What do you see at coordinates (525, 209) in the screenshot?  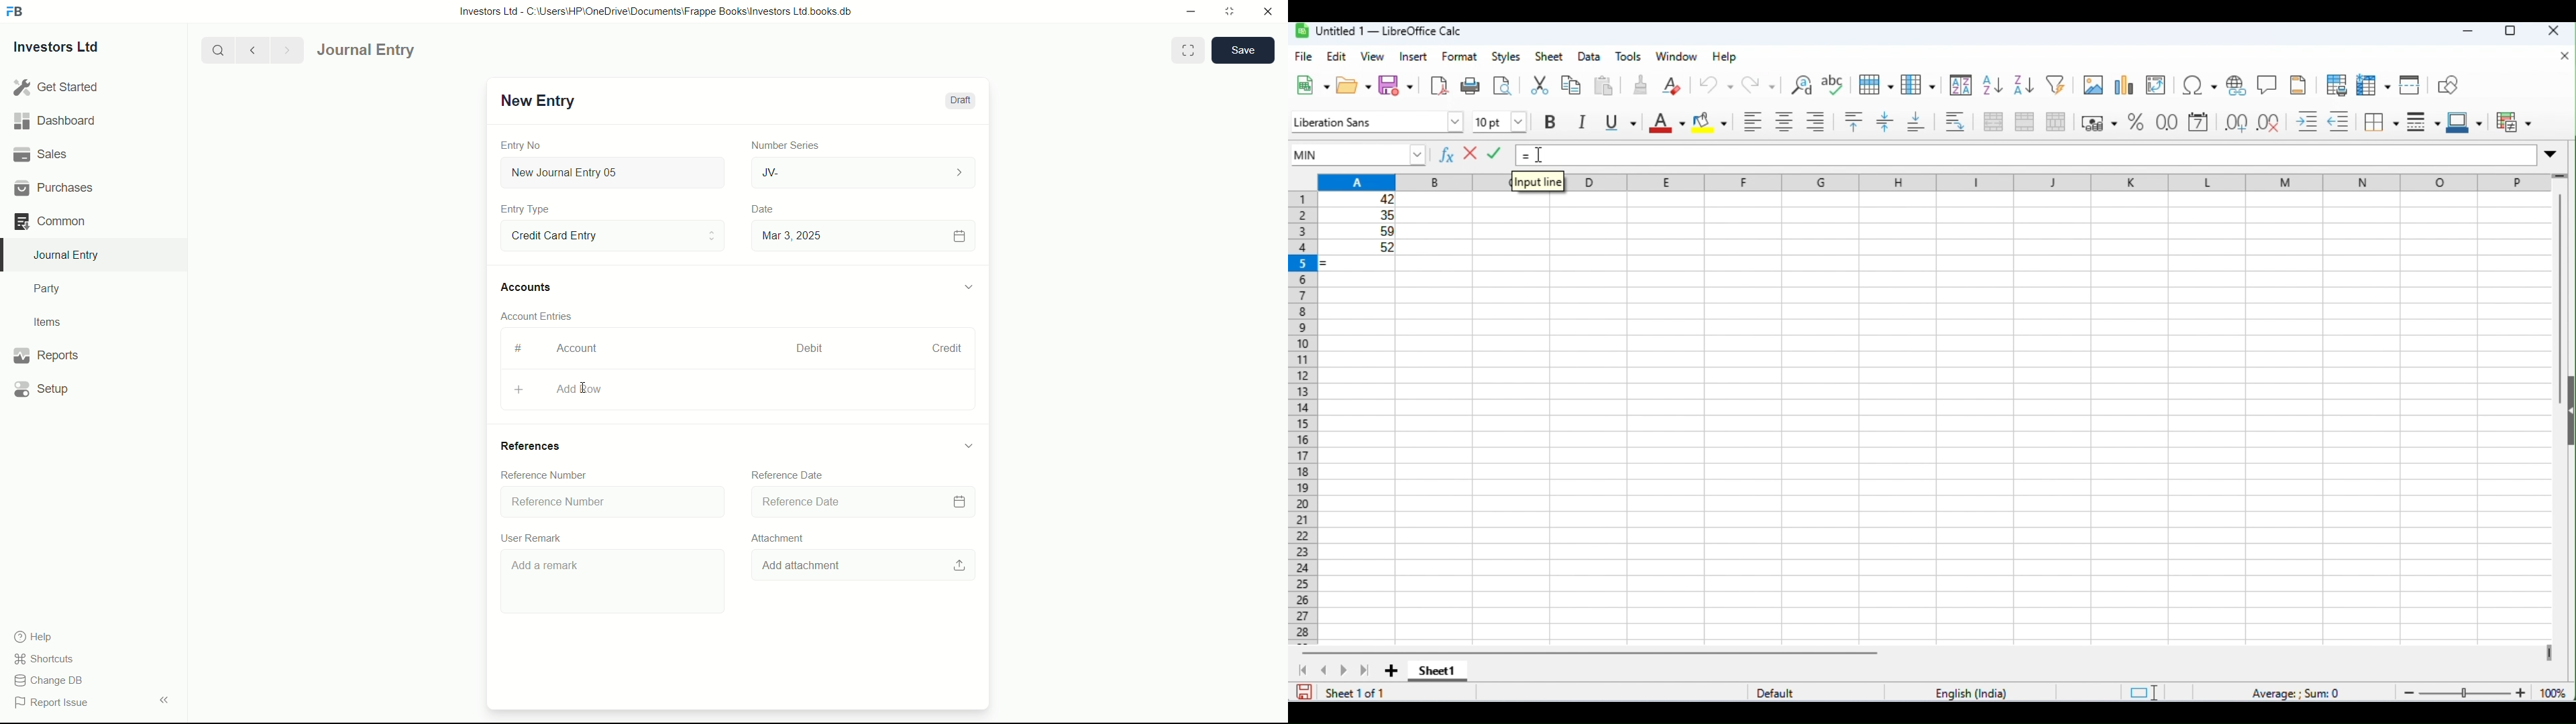 I see `Entry Type` at bounding box center [525, 209].